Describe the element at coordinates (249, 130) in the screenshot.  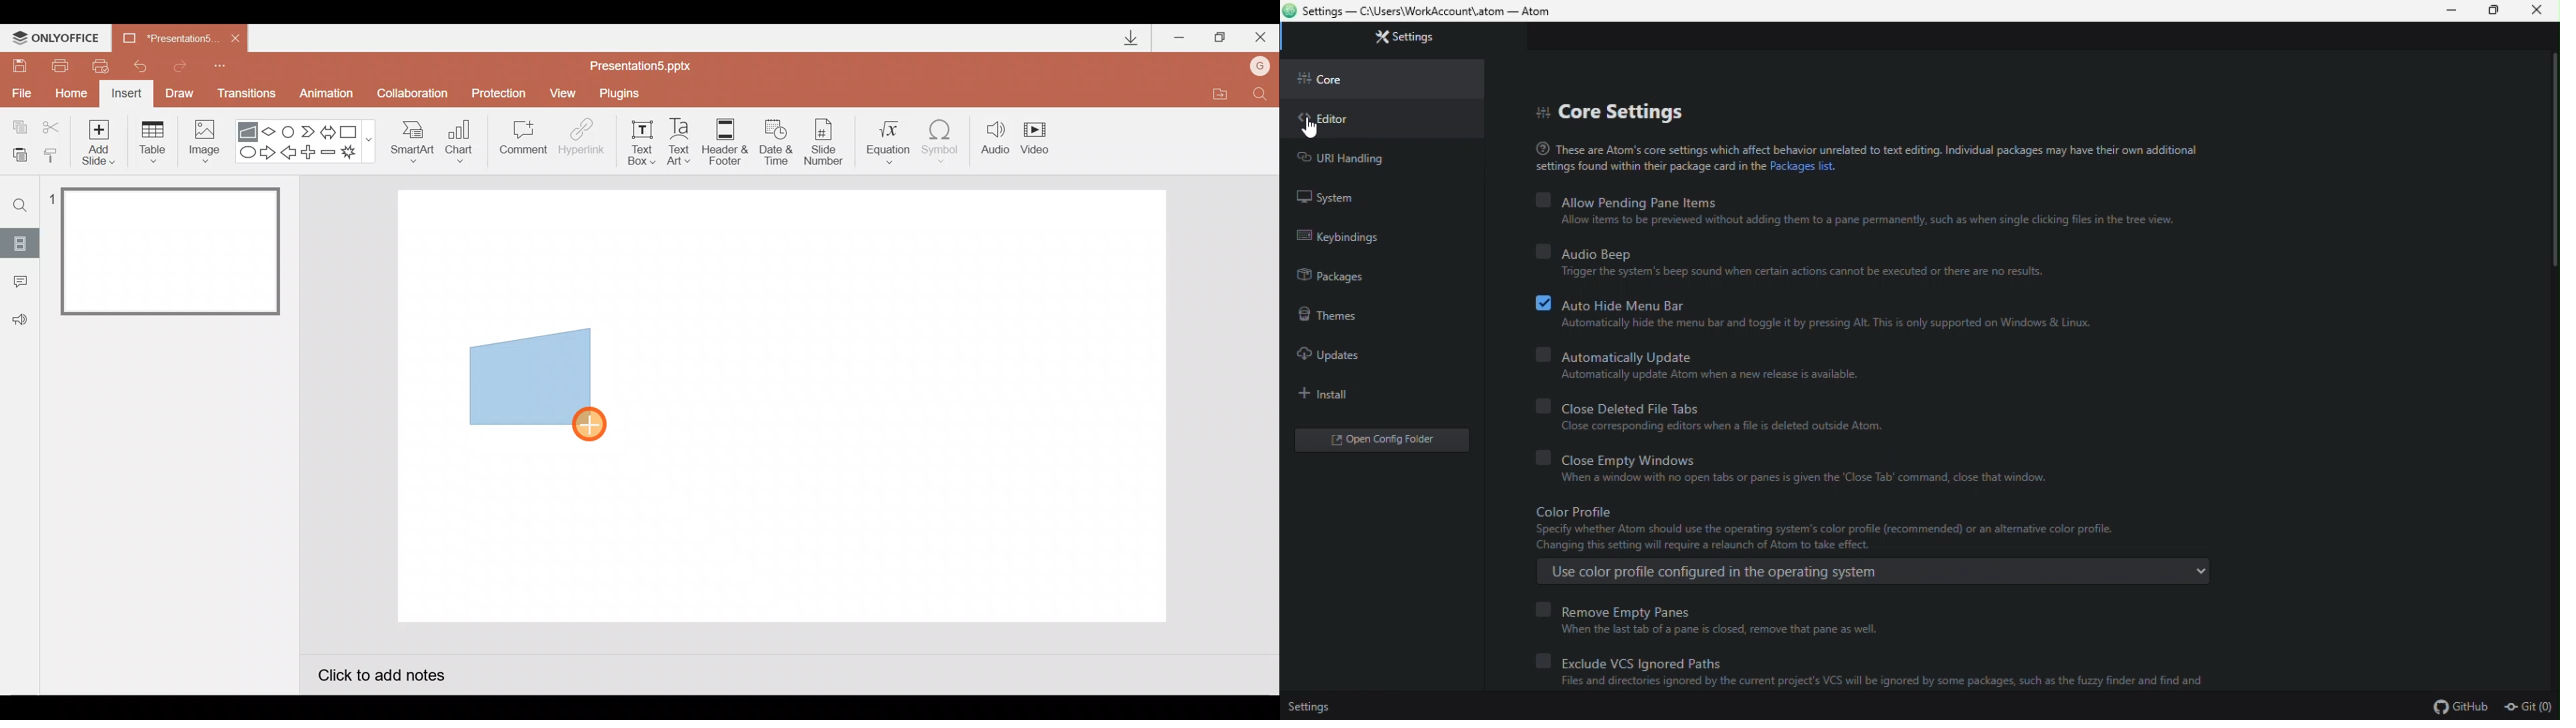
I see `Flowchart - manual input` at that location.